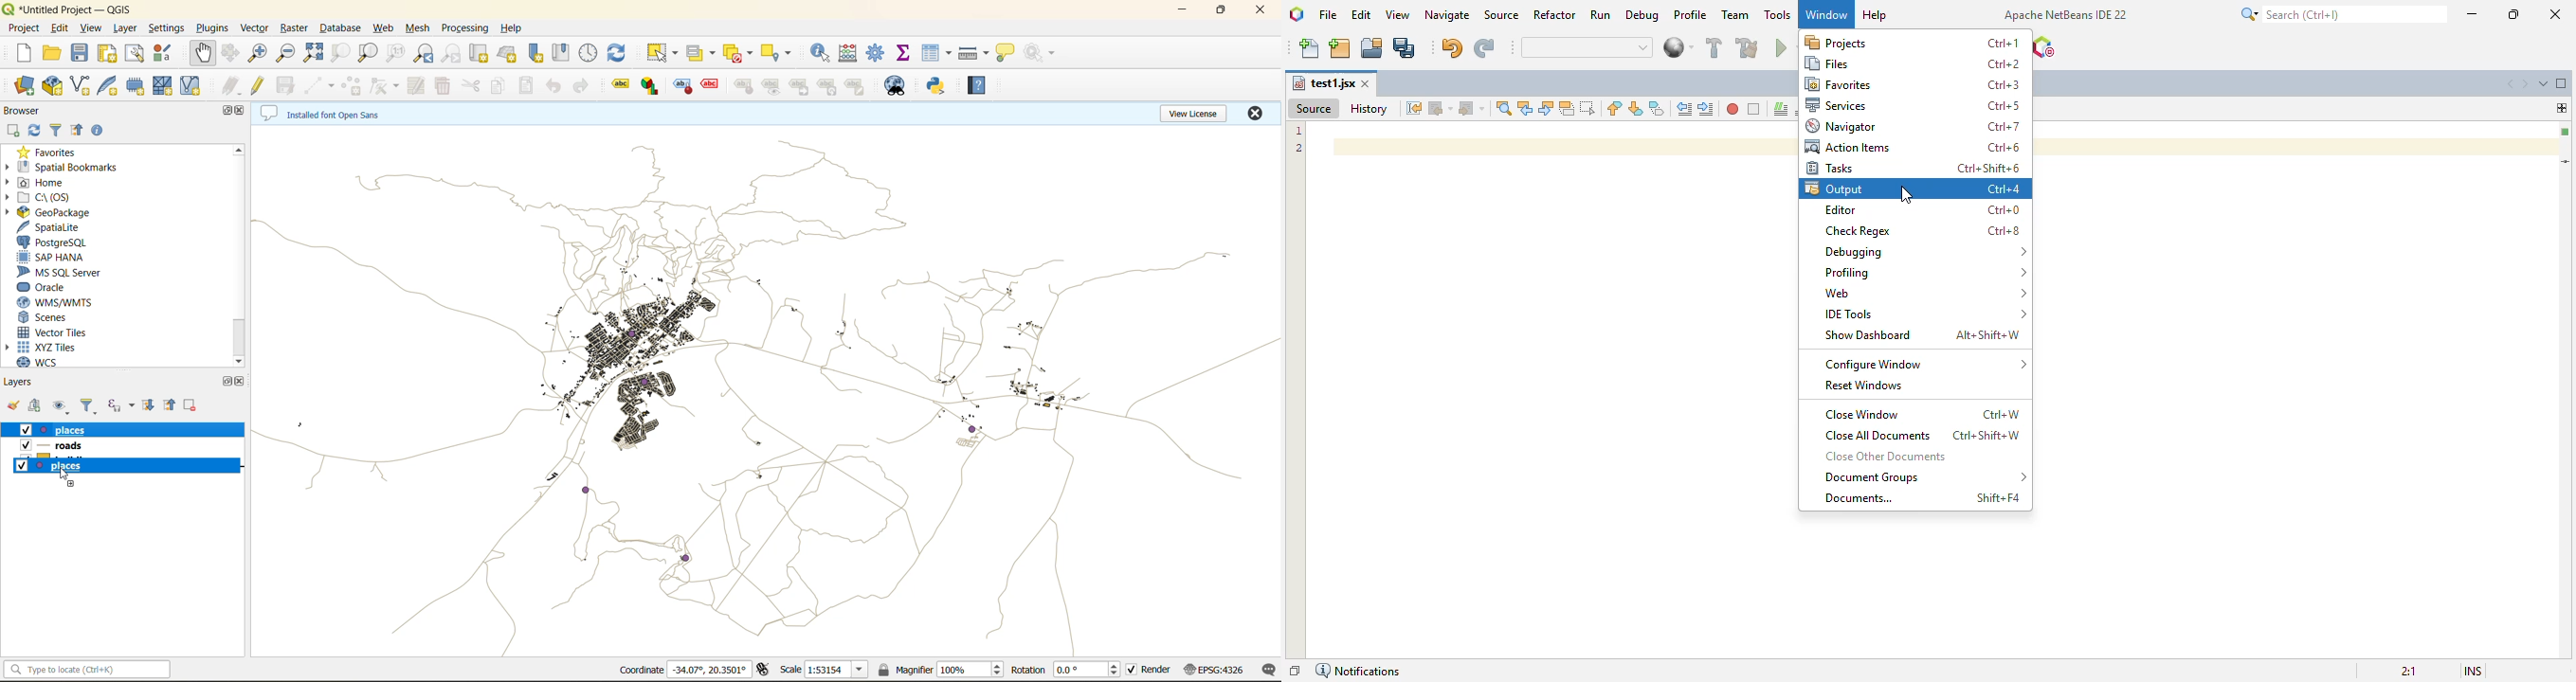 The width and height of the screenshot is (2576, 700). Describe the element at coordinates (1736, 14) in the screenshot. I see `team` at that location.